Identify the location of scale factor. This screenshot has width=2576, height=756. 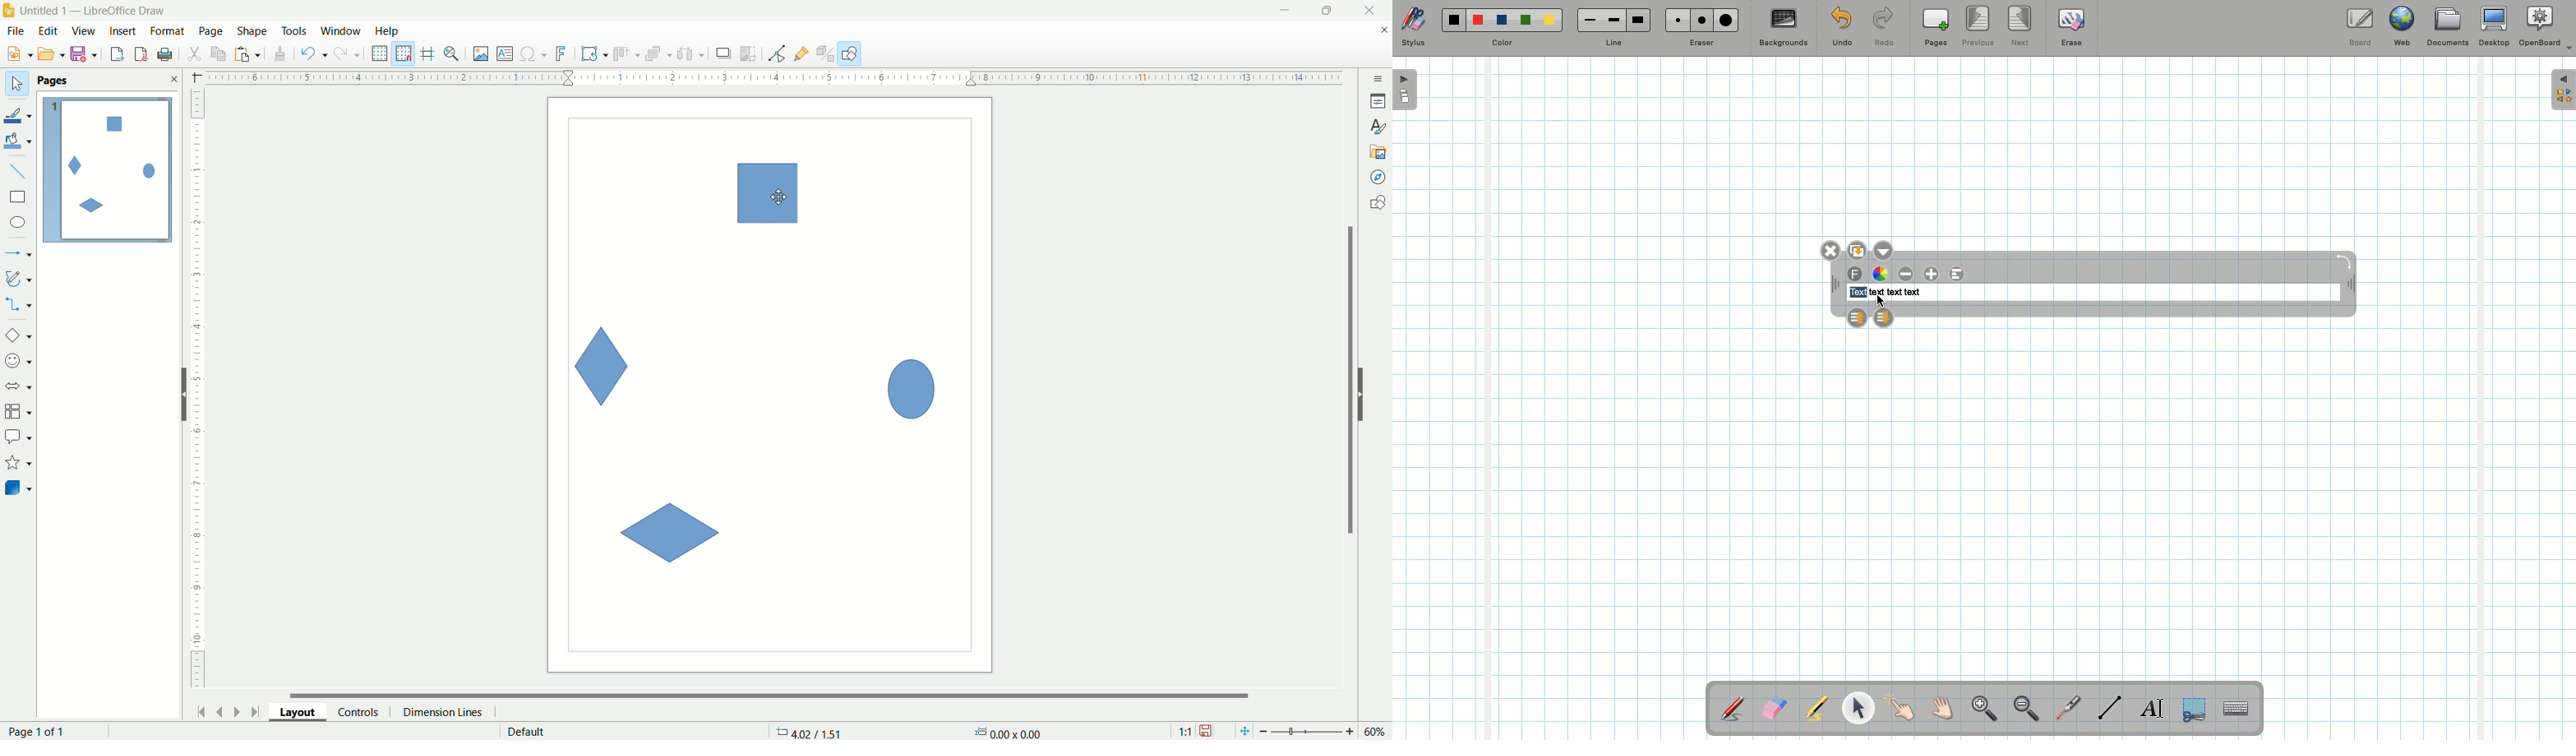
(1185, 731).